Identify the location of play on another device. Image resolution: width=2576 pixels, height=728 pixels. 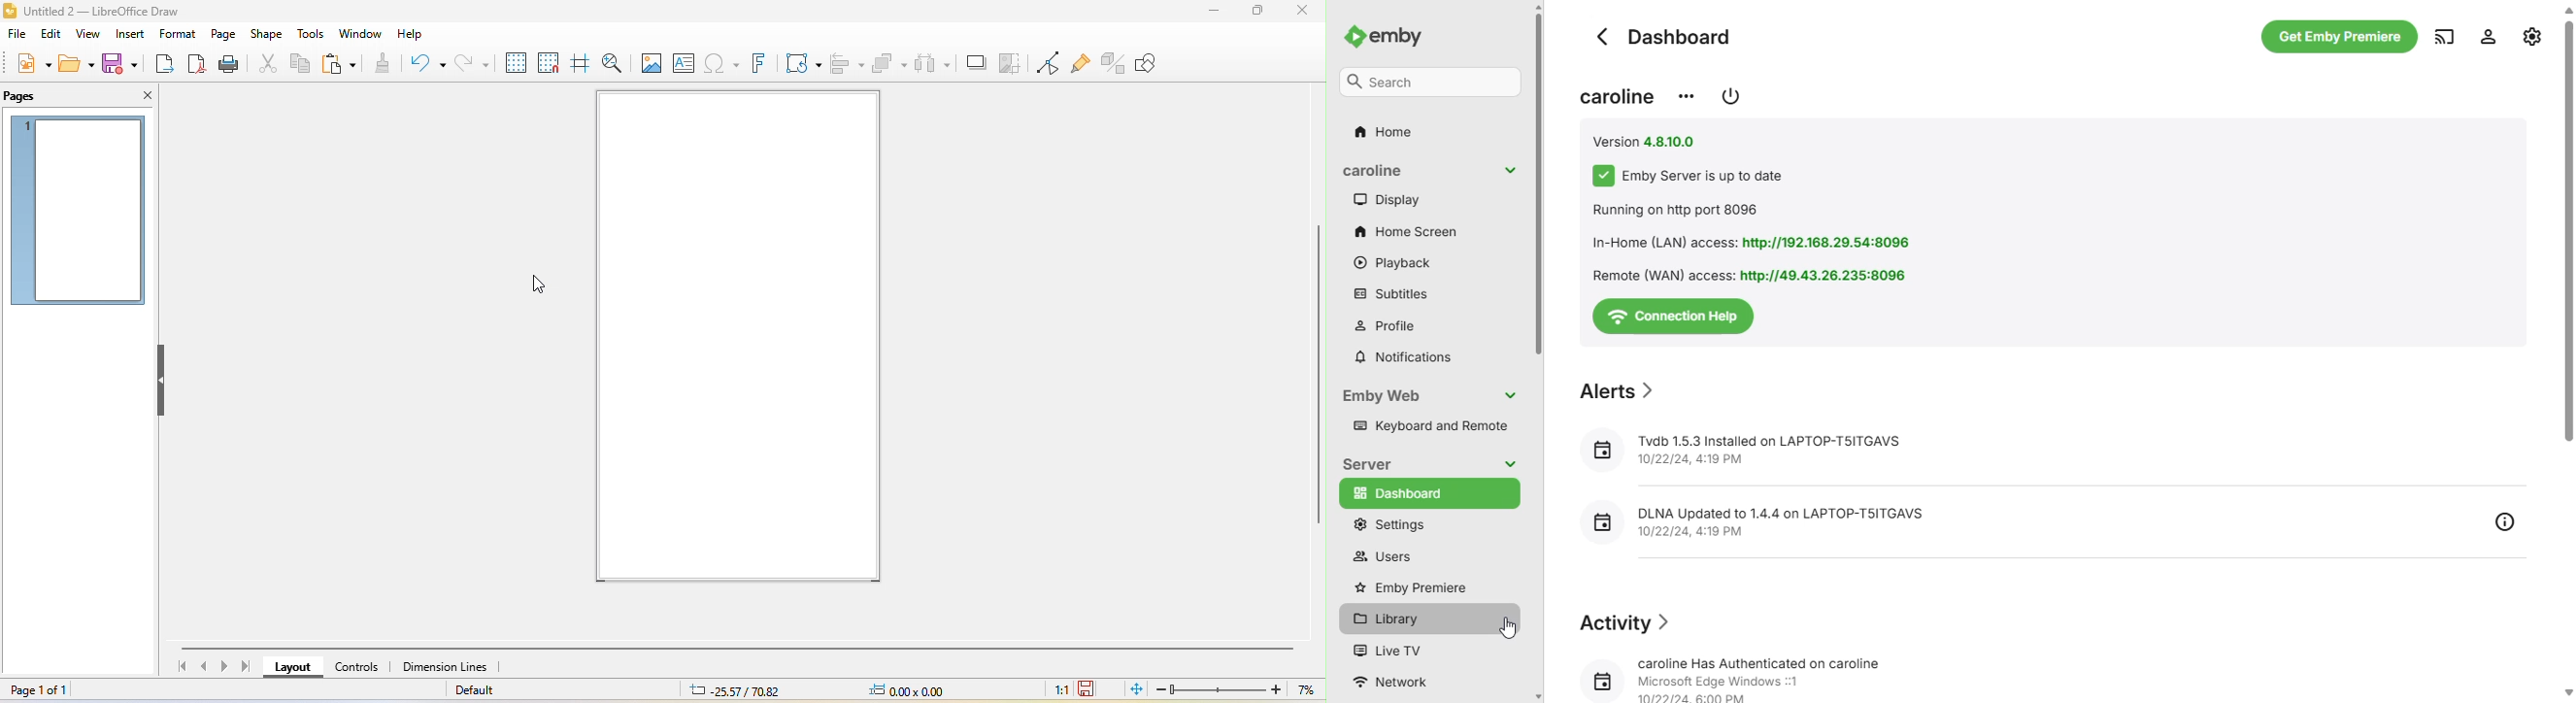
(2446, 38).